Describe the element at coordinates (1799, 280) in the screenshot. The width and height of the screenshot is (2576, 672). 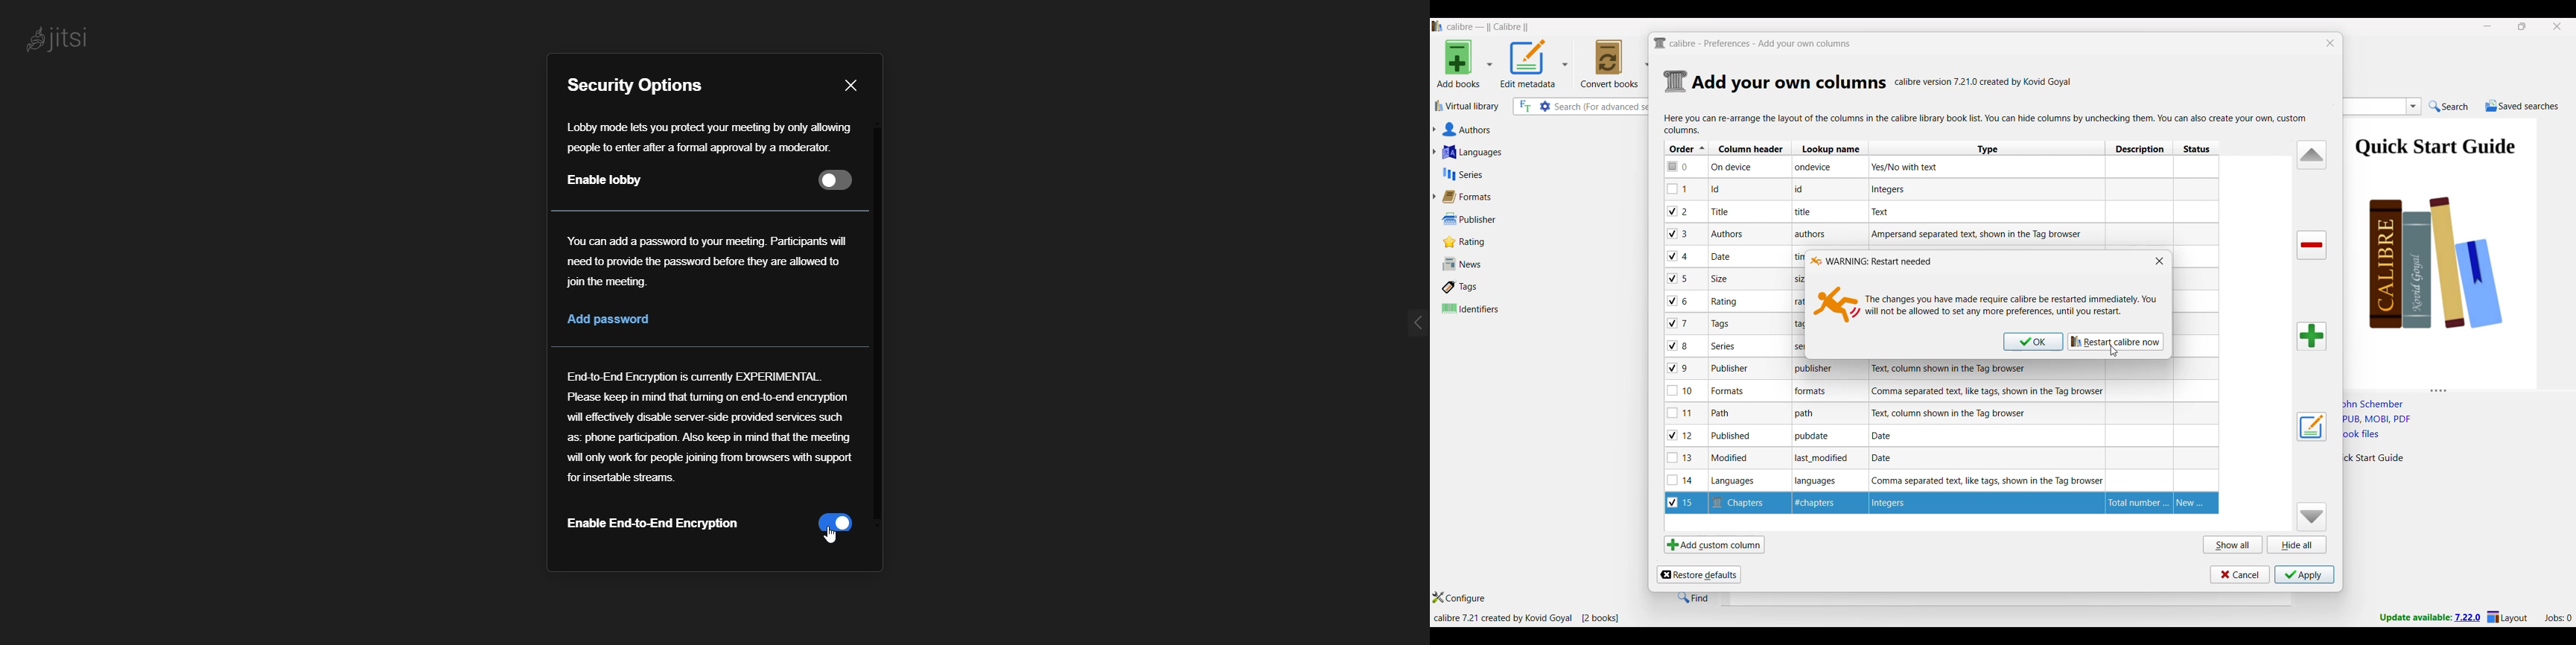
I see `note` at that location.